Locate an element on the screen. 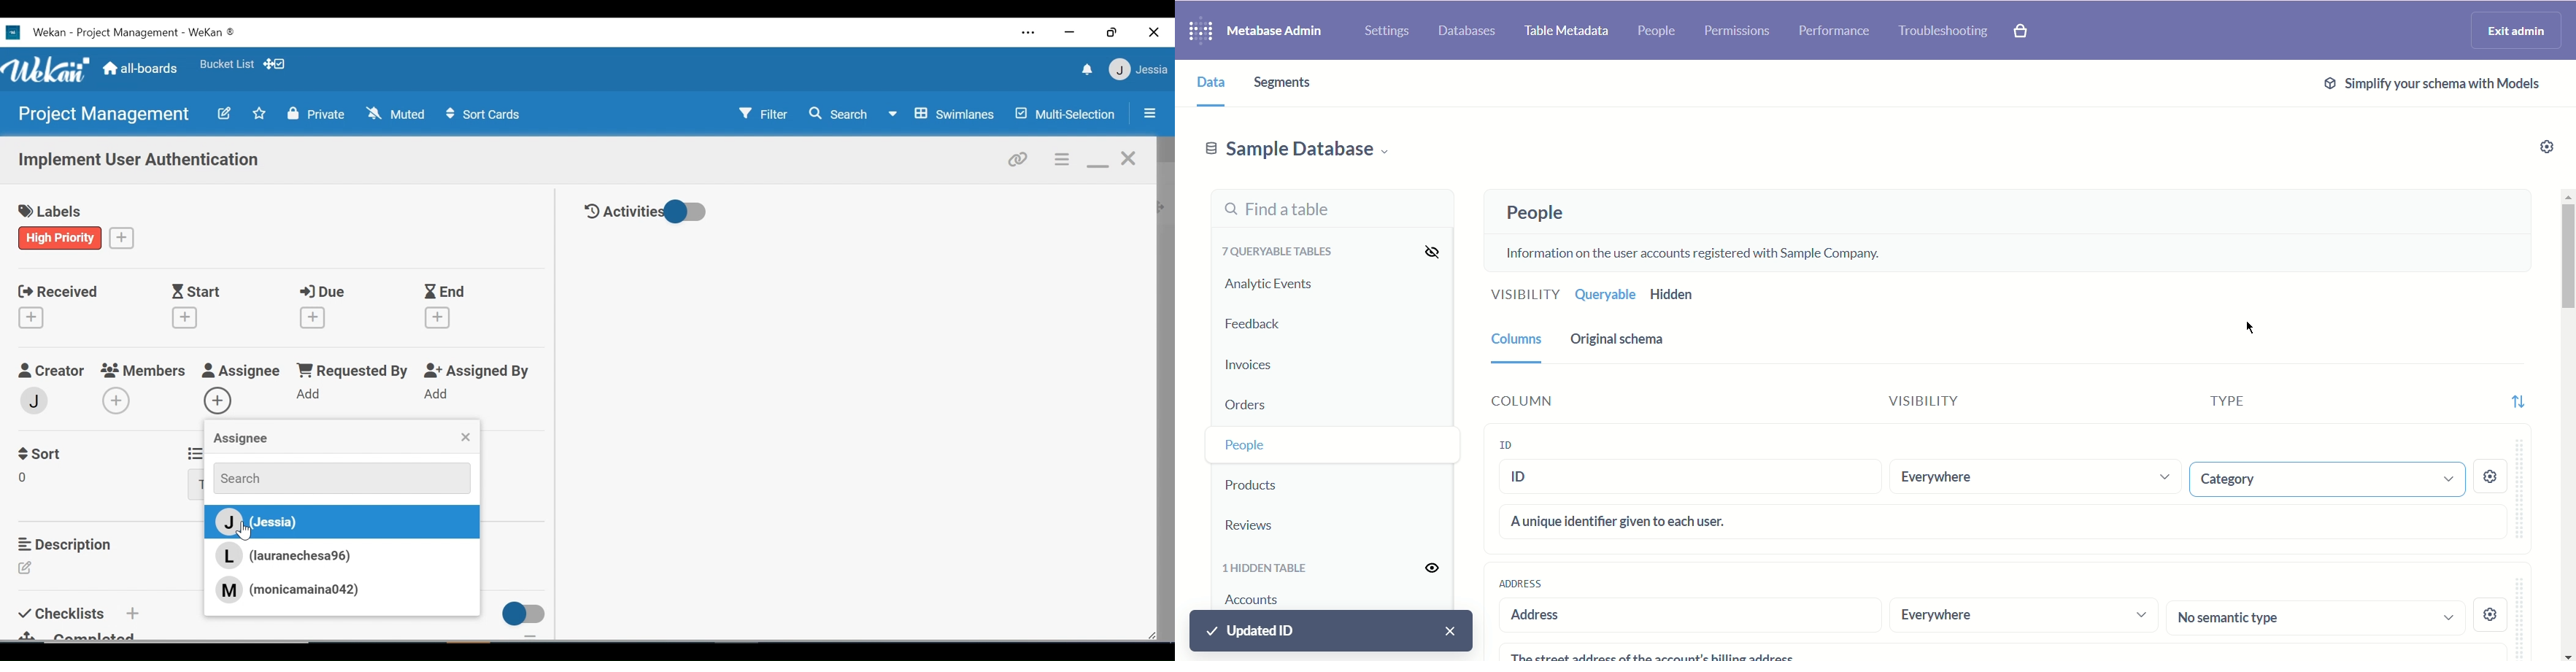 Image resolution: width=2576 pixels, height=672 pixels. Add is located at coordinates (310, 395).